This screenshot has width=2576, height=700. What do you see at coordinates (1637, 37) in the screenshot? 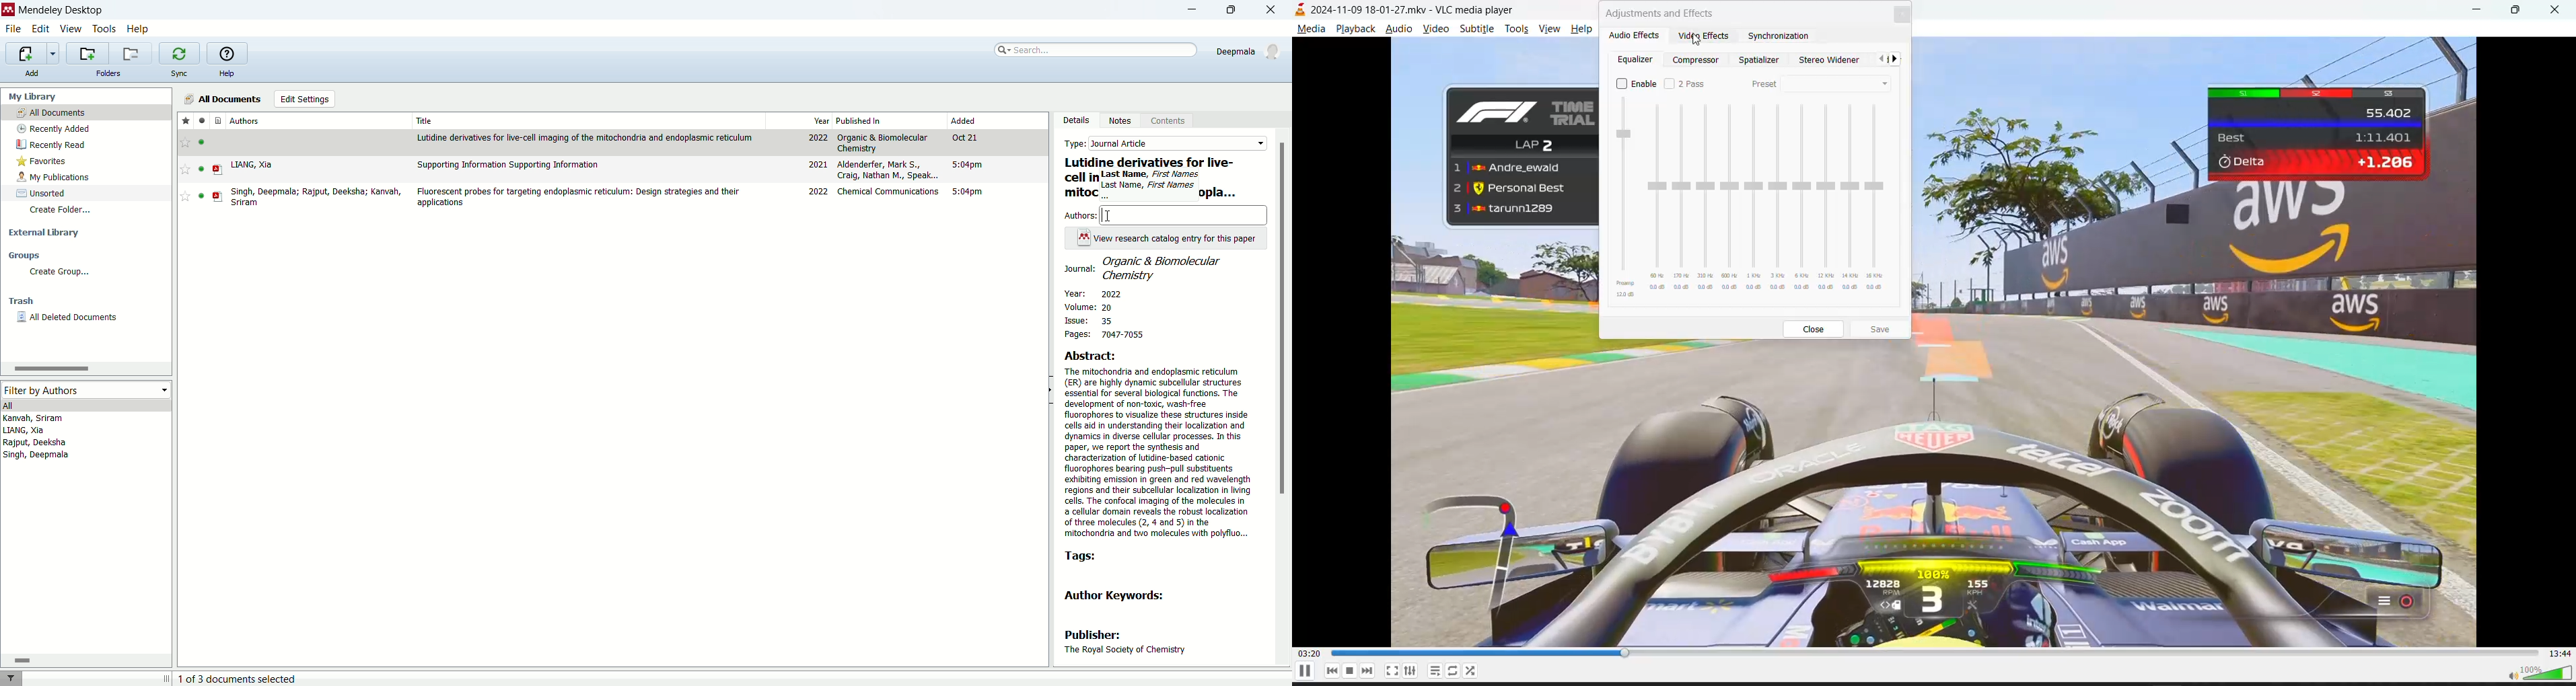
I see `audio effects` at bounding box center [1637, 37].